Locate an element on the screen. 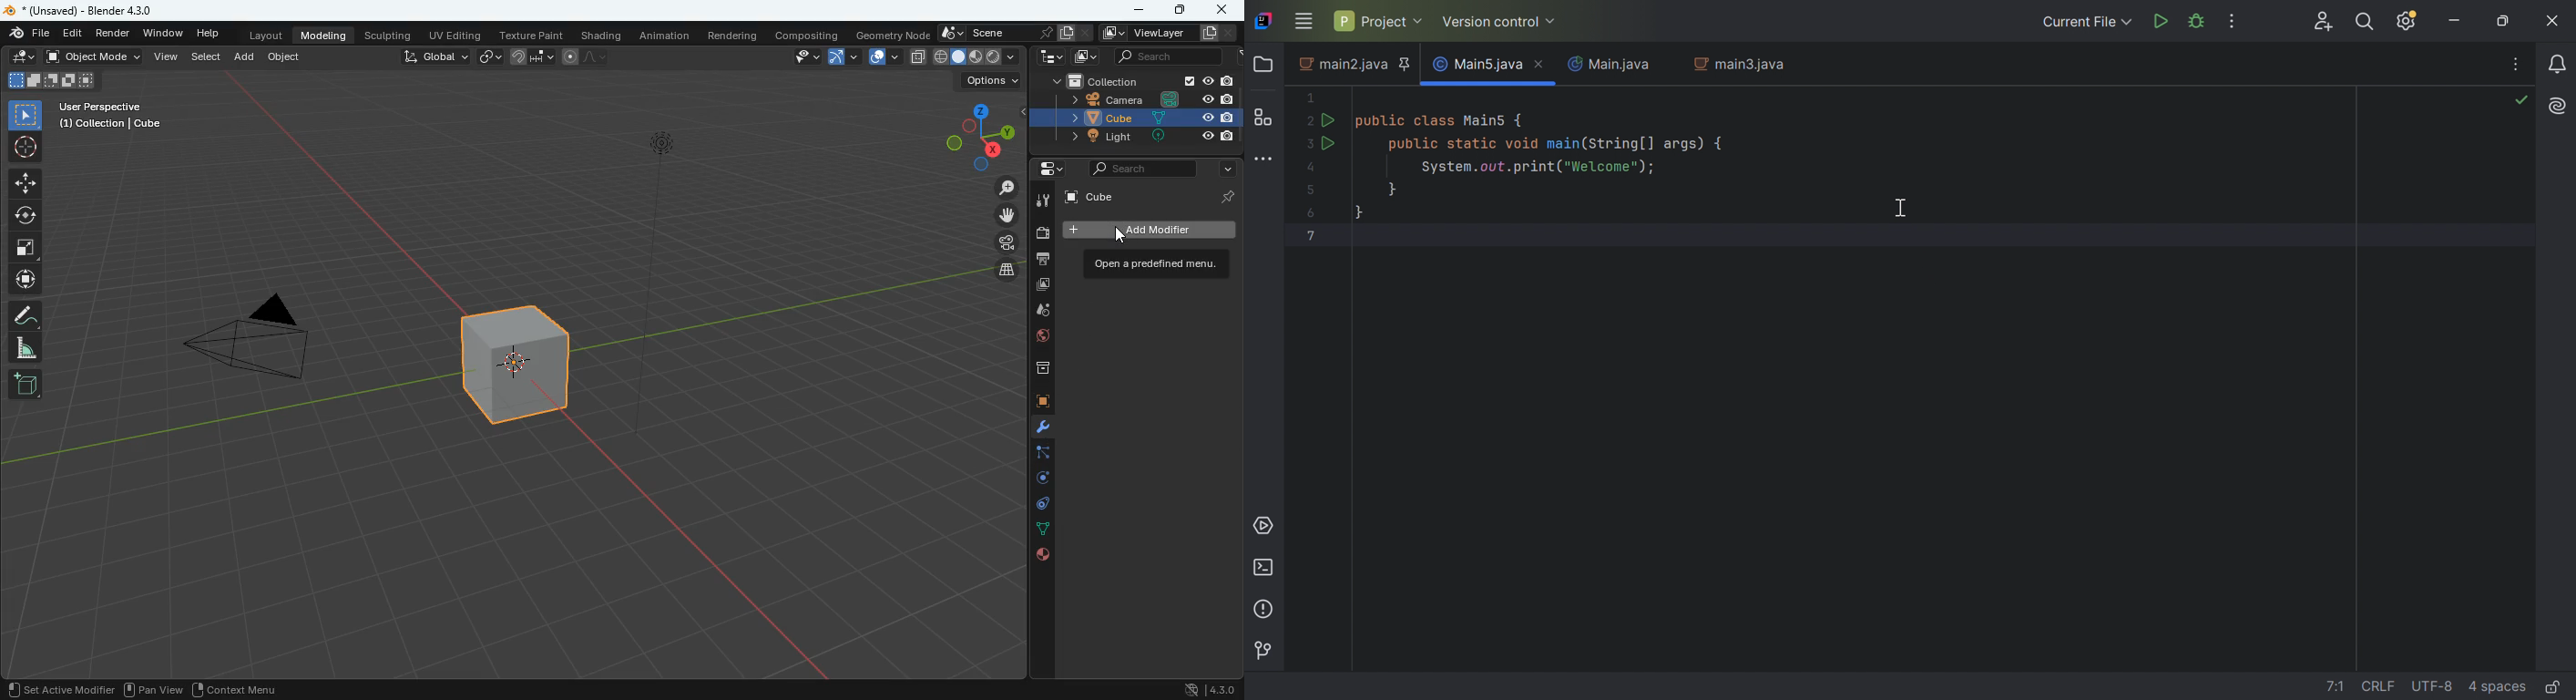  indent: 4 spaces is located at coordinates (2499, 687).